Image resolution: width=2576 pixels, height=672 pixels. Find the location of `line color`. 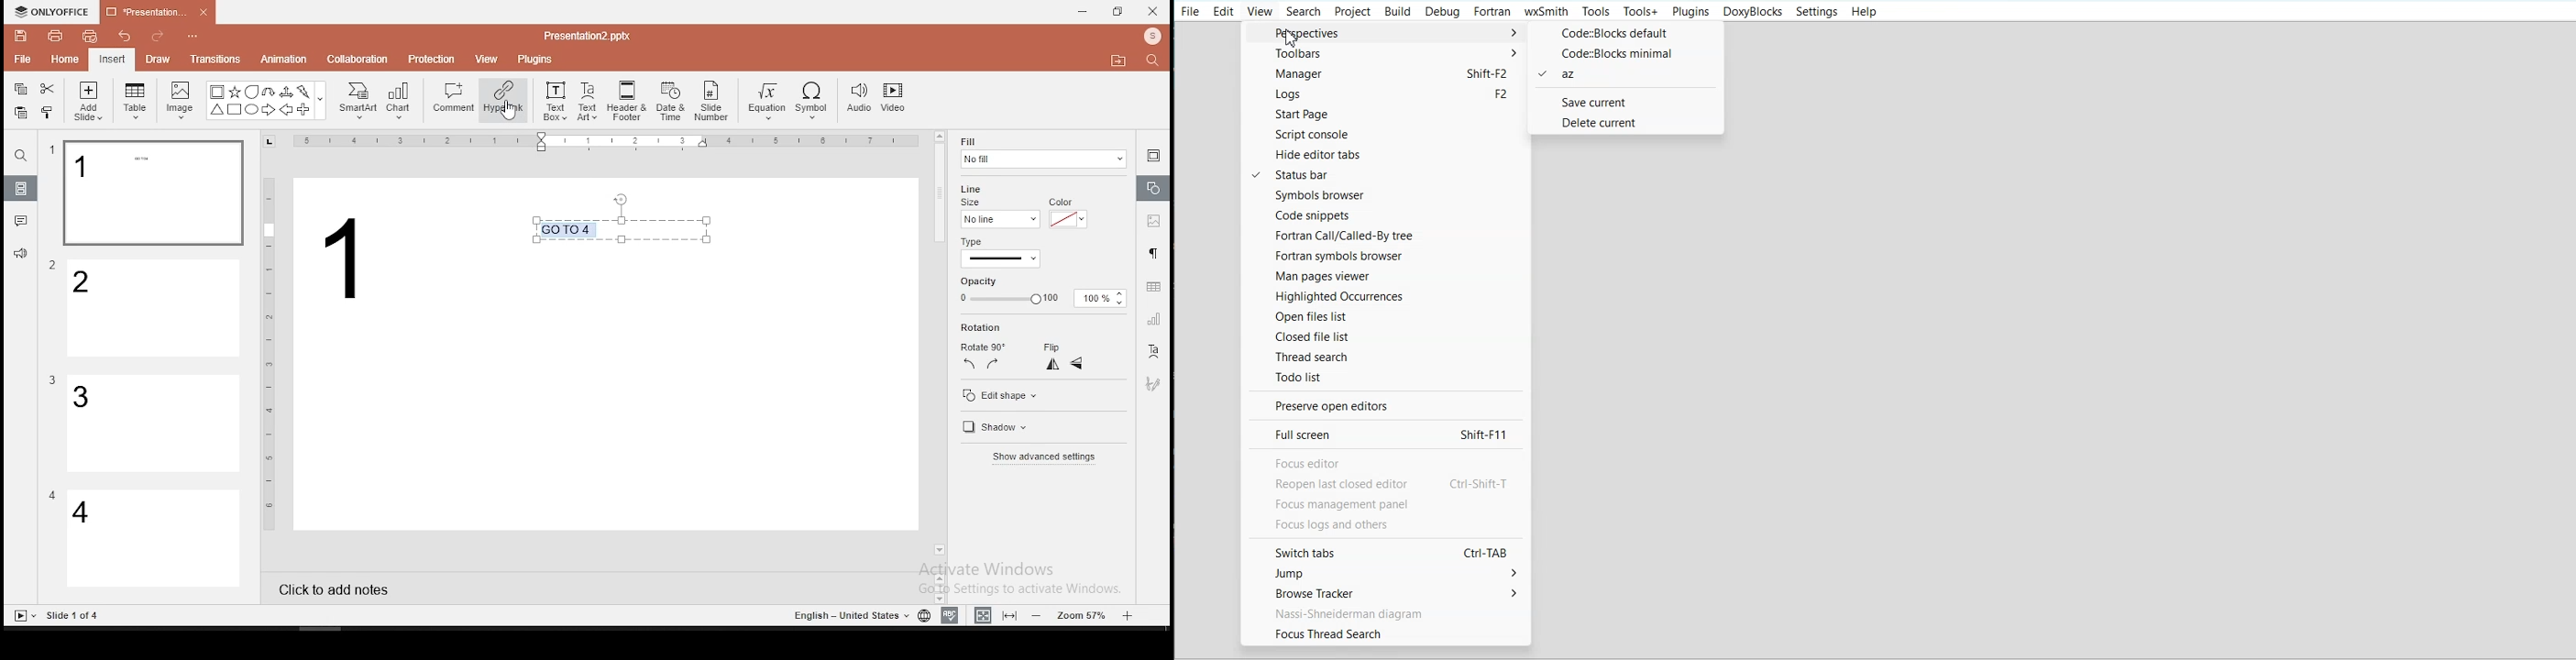

line color is located at coordinates (1066, 218).